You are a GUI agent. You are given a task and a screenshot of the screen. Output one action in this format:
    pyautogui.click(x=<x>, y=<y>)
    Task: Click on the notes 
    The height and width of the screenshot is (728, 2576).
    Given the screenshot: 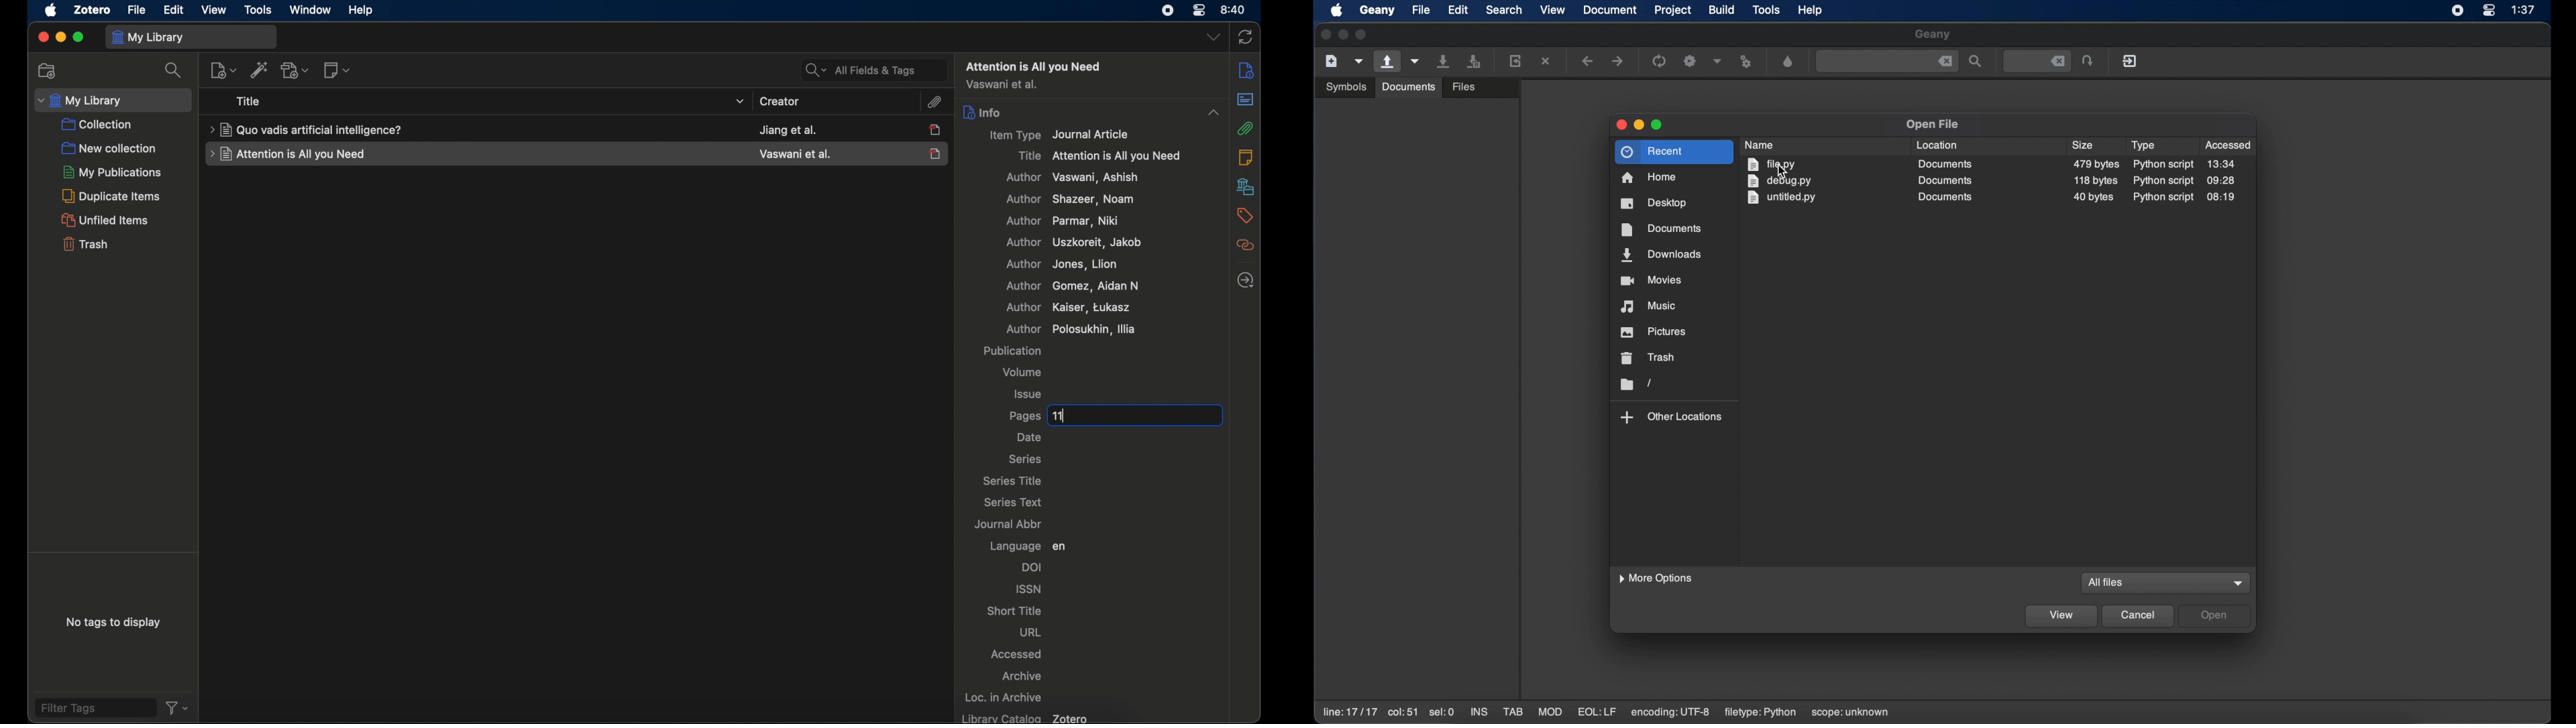 What is the action you would take?
    pyautogui.click(x=1247, y=158)
    